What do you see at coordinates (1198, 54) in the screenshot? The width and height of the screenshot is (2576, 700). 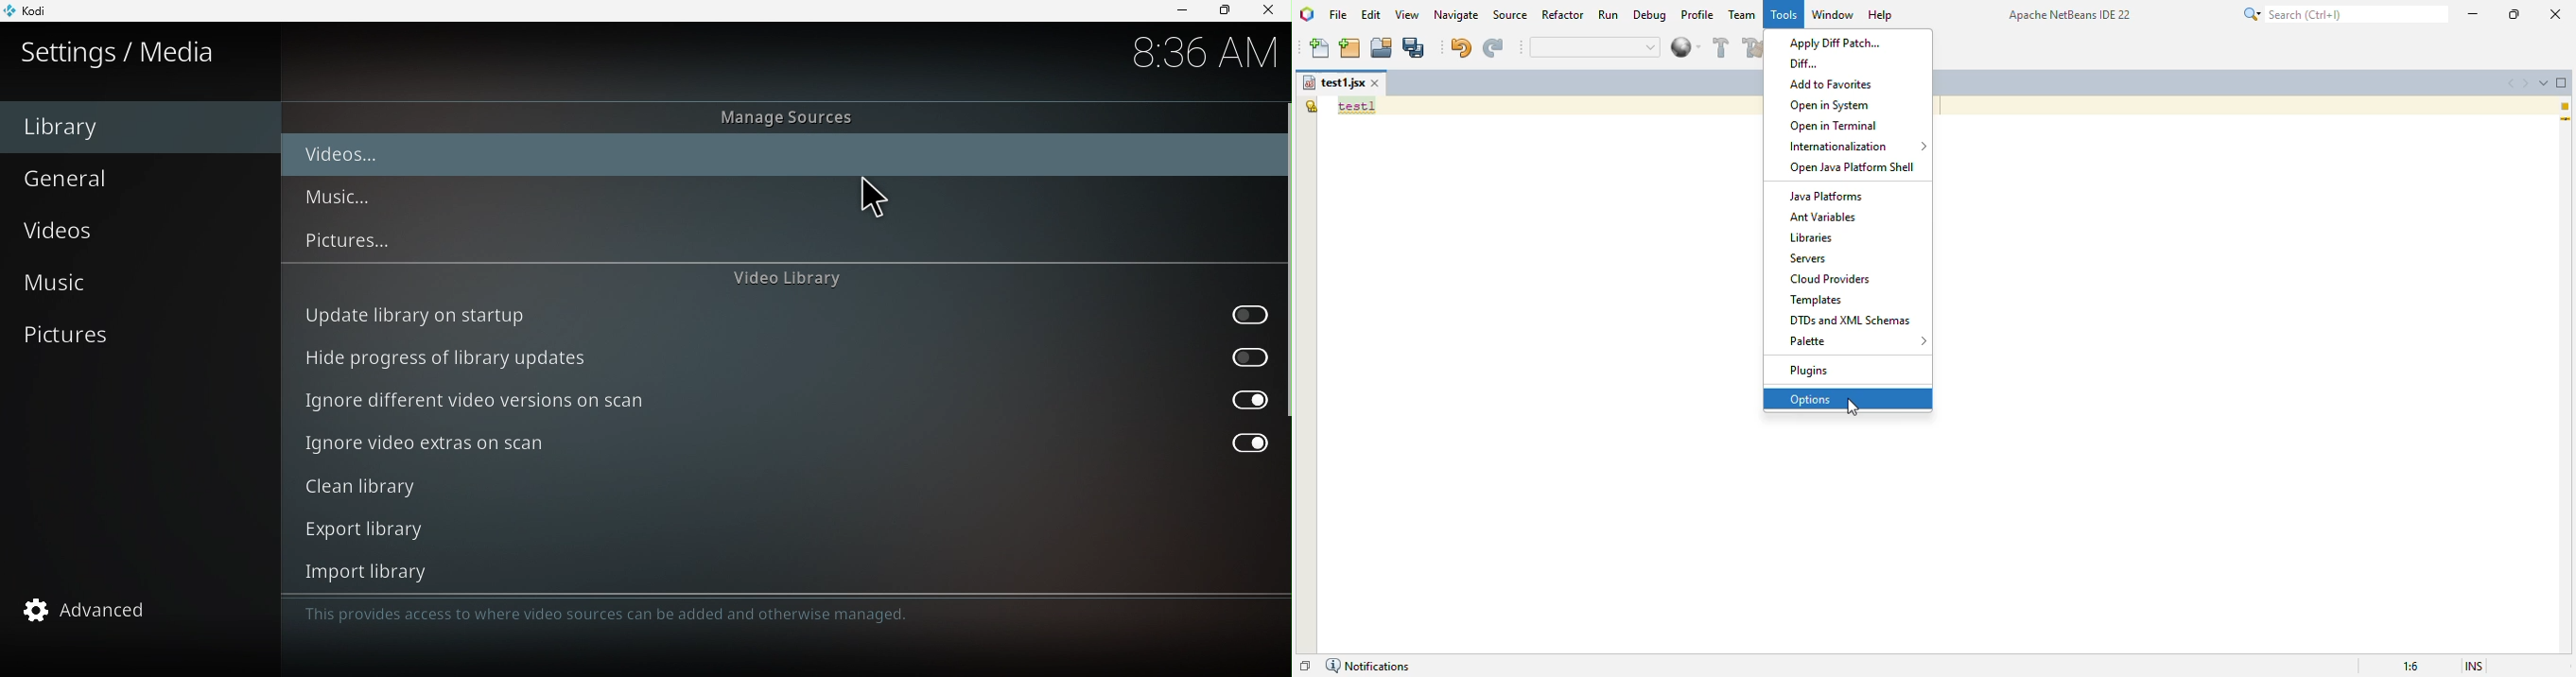 I see `8:36 AM` at bounding box center [1198, 54].